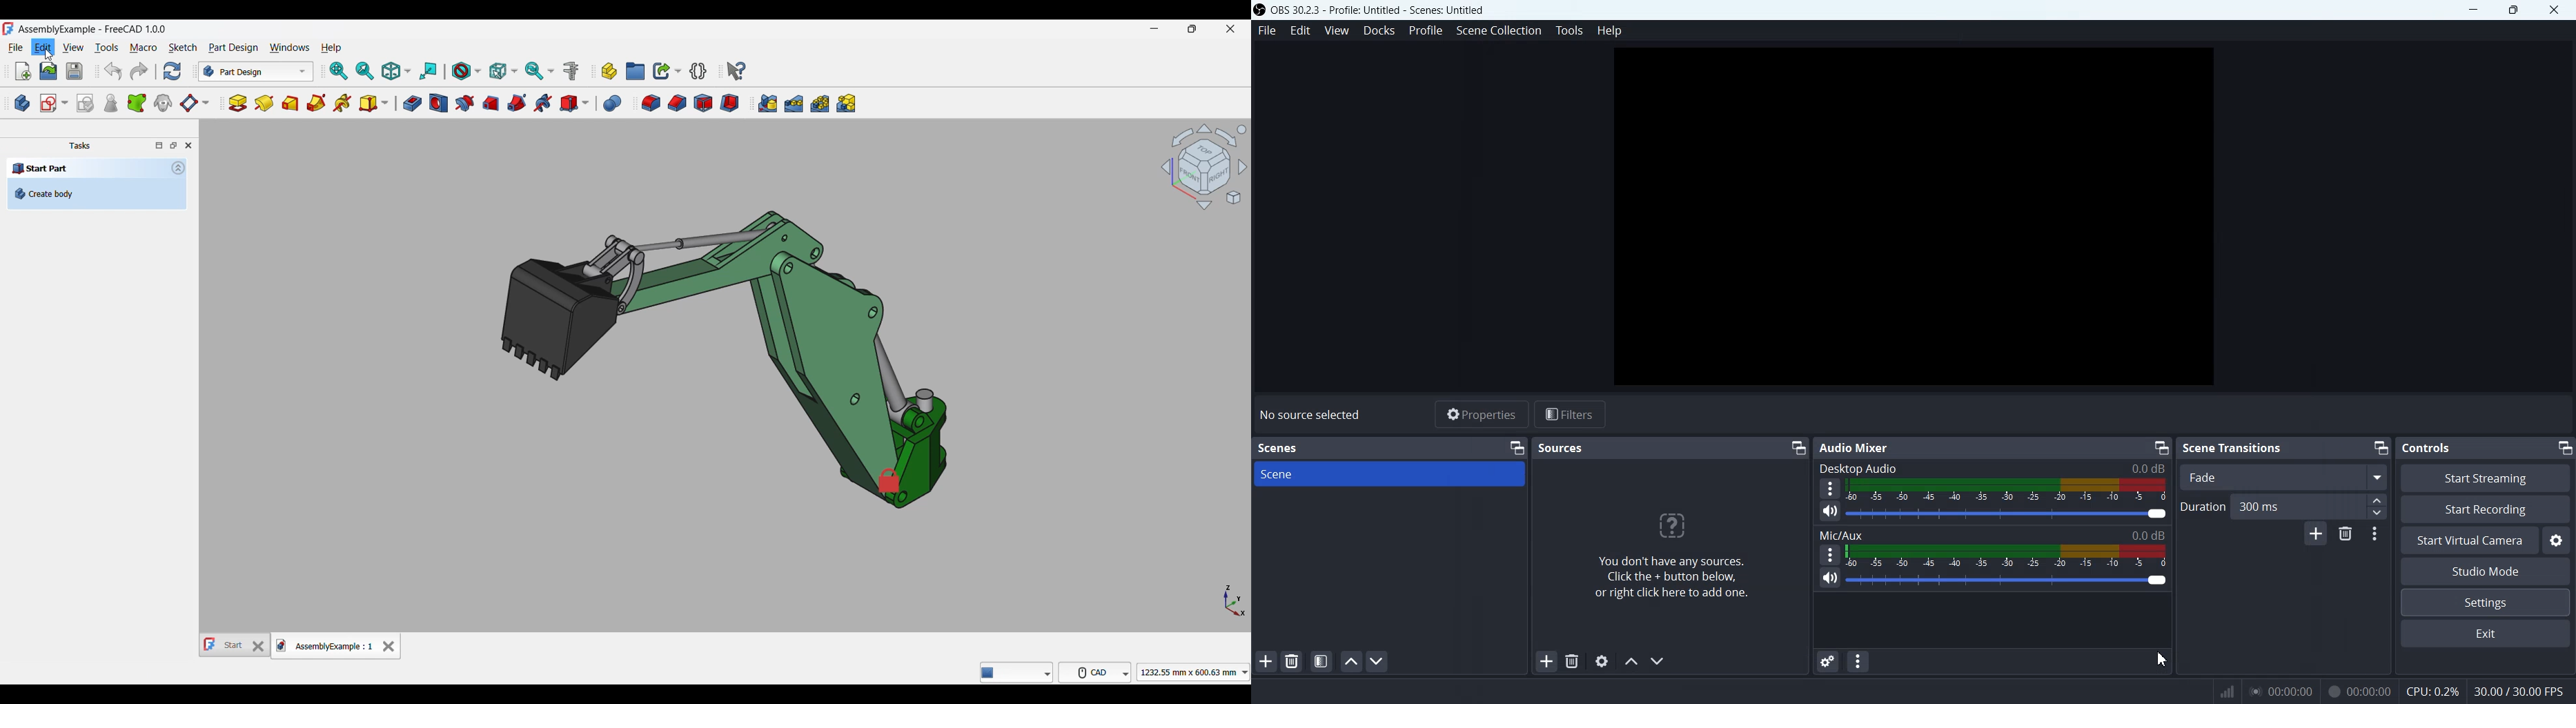 This screenshot has width=2576, height=728. I want to click on AssemblyExample : 1, current tab highlighted, so click(326, 645).